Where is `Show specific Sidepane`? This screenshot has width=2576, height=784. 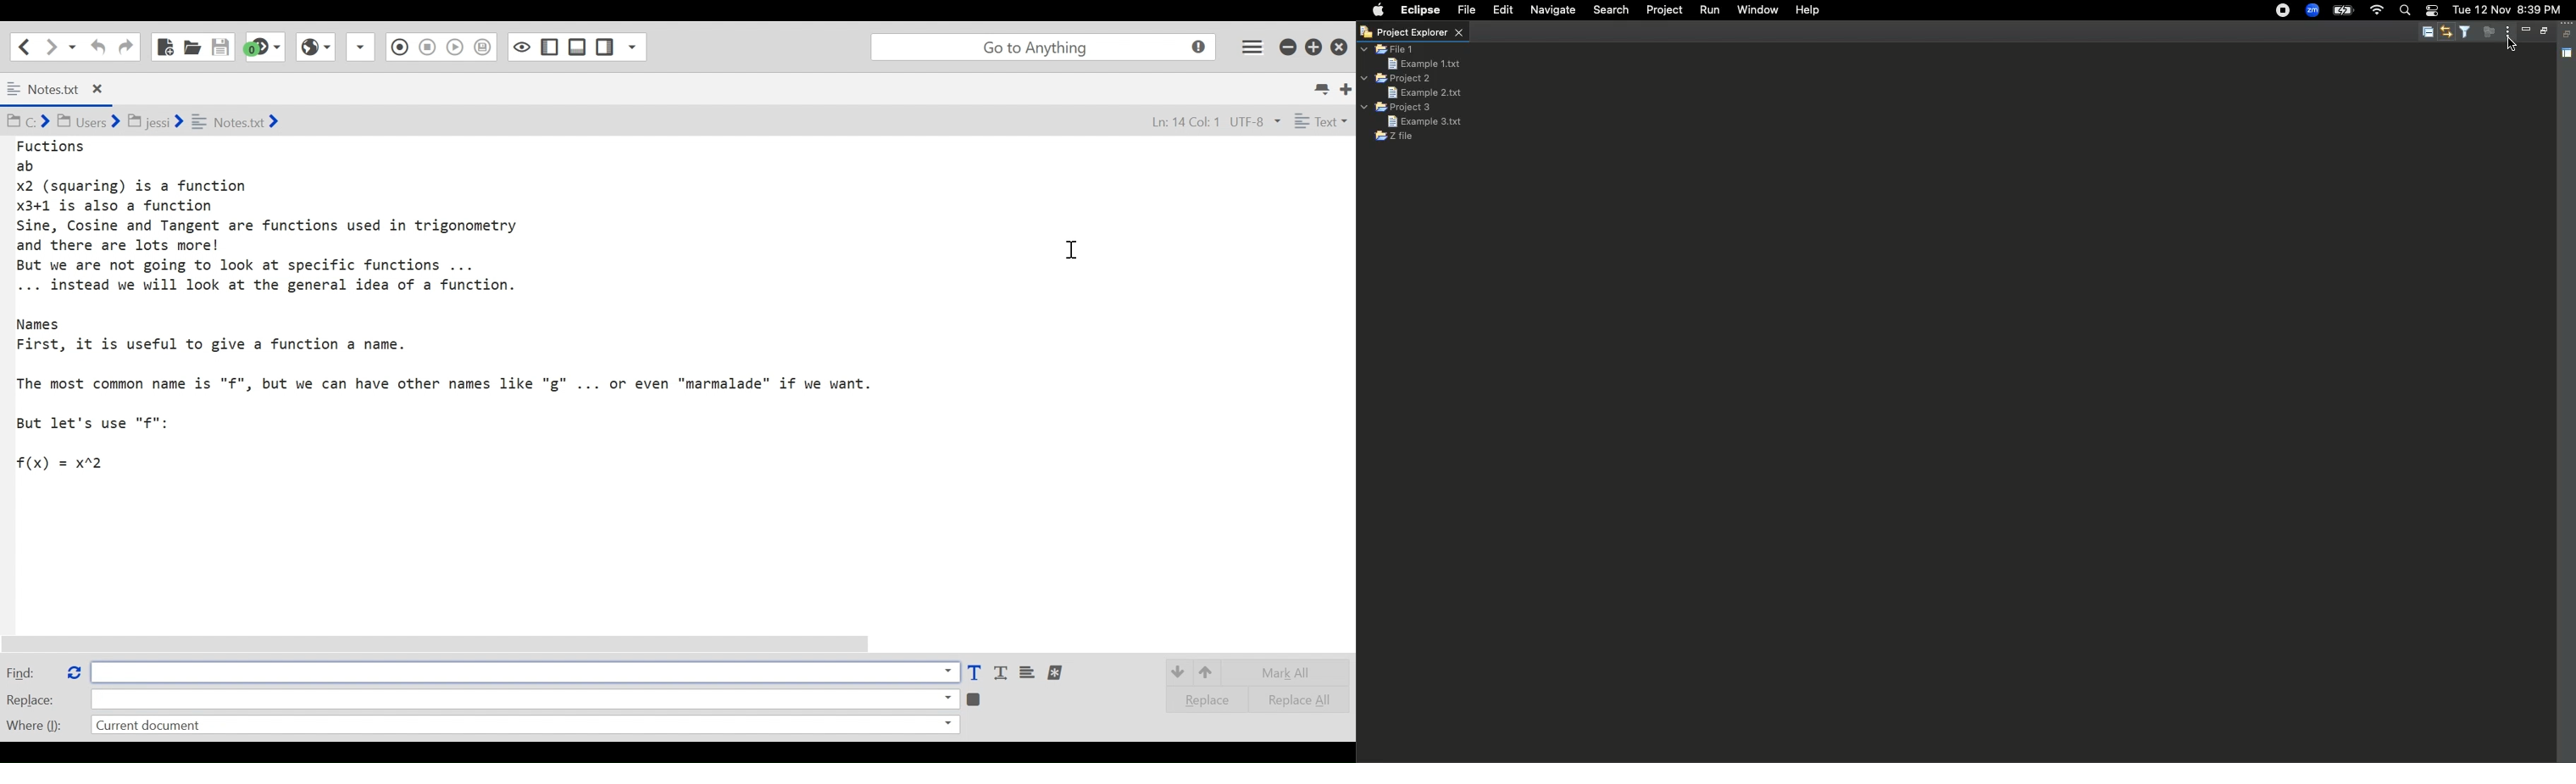
Show specific Sidepane is located at coordinates (621, 47).